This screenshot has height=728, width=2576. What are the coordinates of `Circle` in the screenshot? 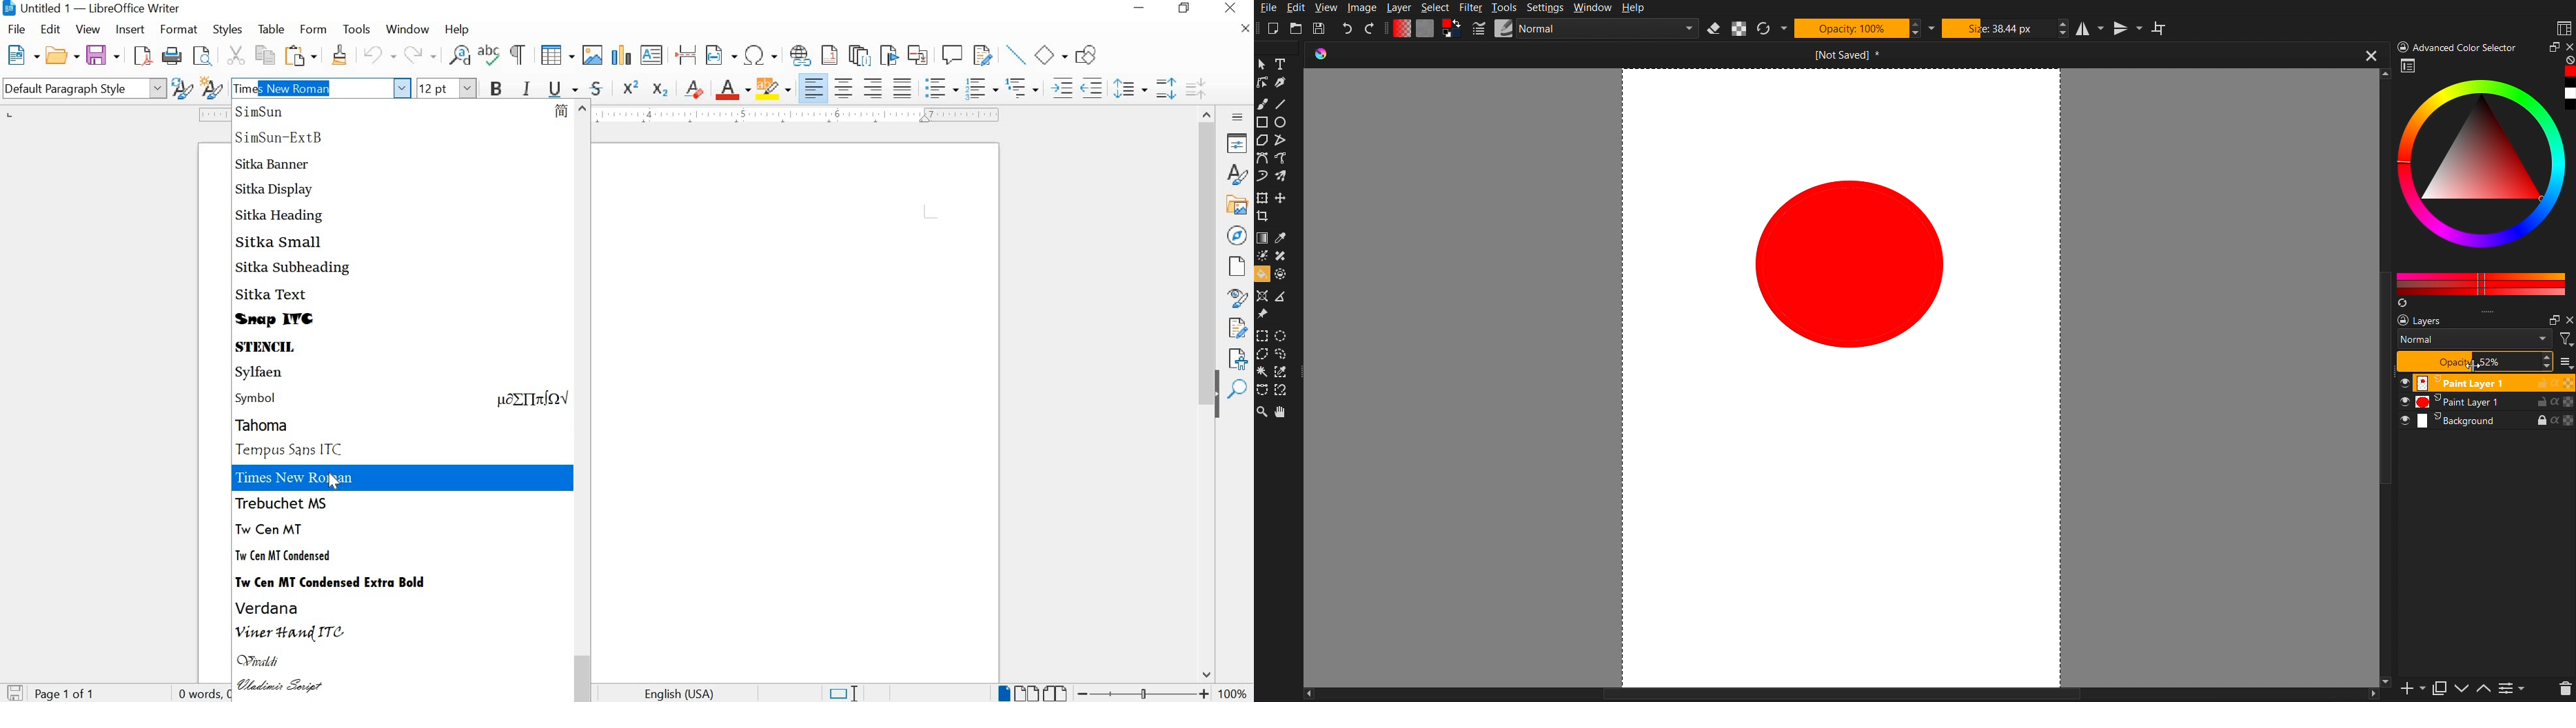 It's located at (1281, 122).